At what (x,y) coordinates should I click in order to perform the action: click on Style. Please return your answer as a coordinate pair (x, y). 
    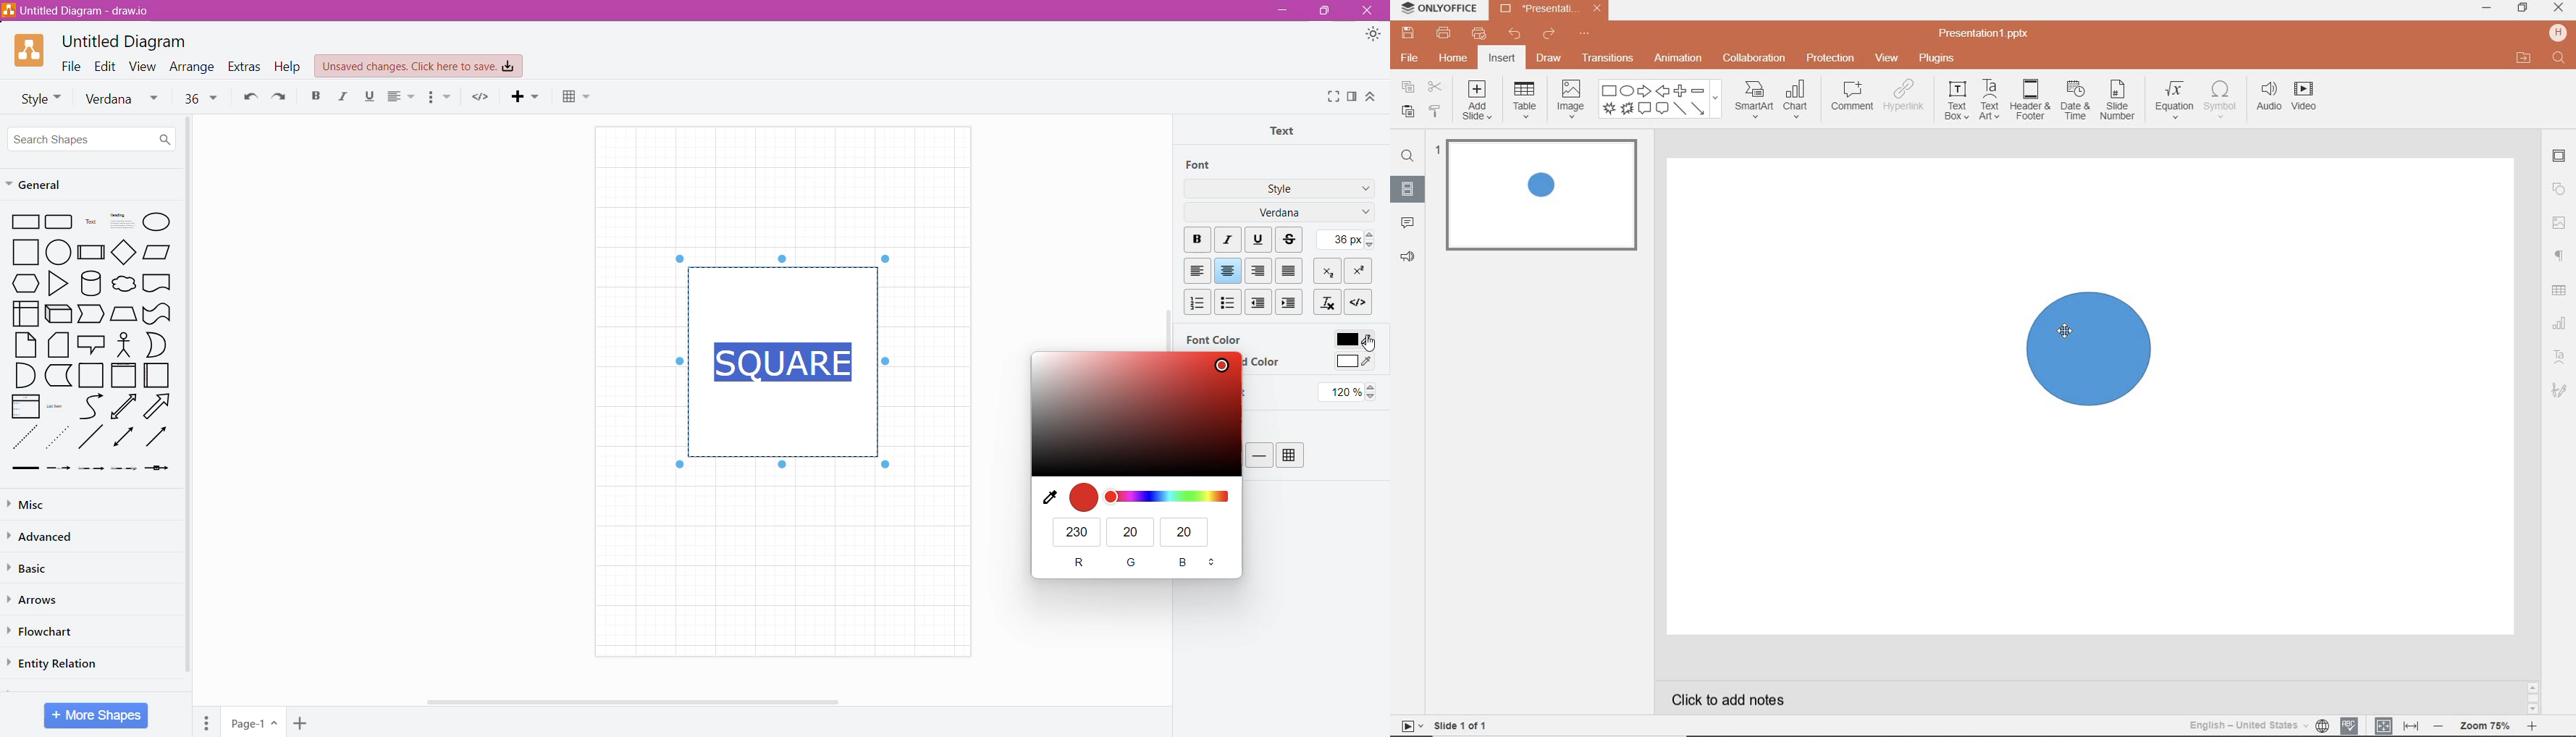
    Looking at the image, I should click on (1280, 188).